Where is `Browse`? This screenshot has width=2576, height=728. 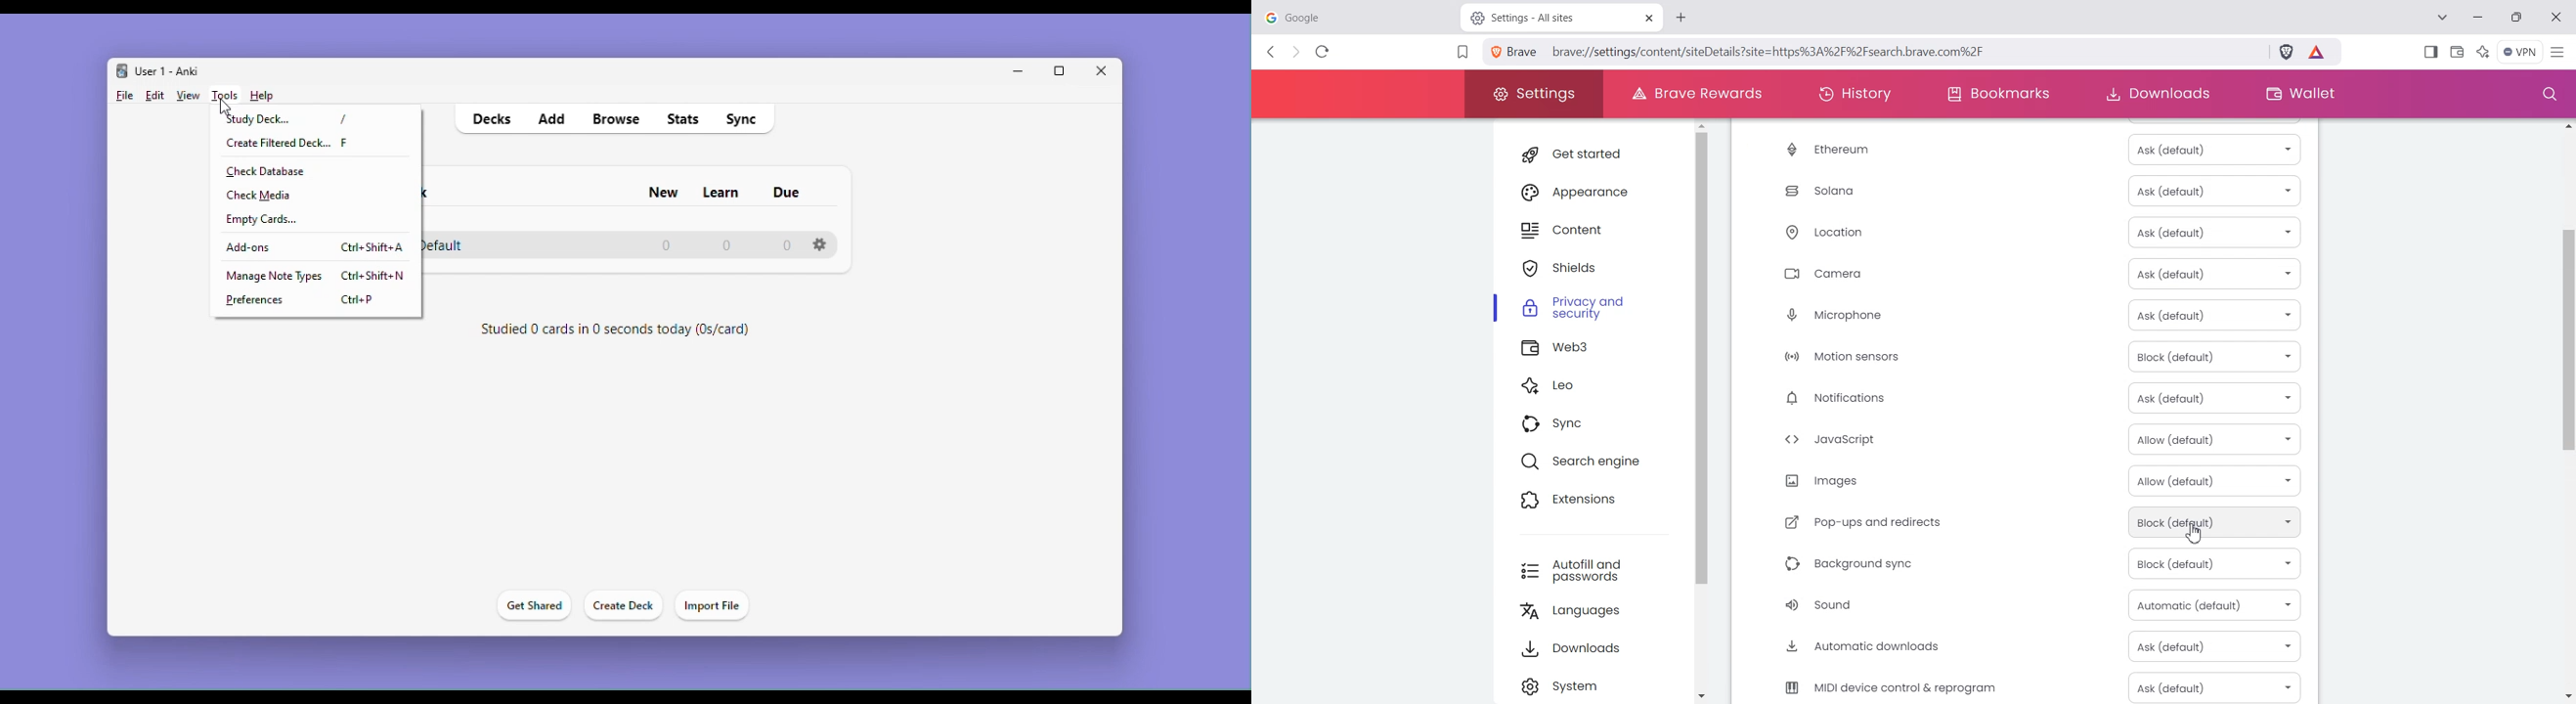 Browse is located at coordinates (620, 119).